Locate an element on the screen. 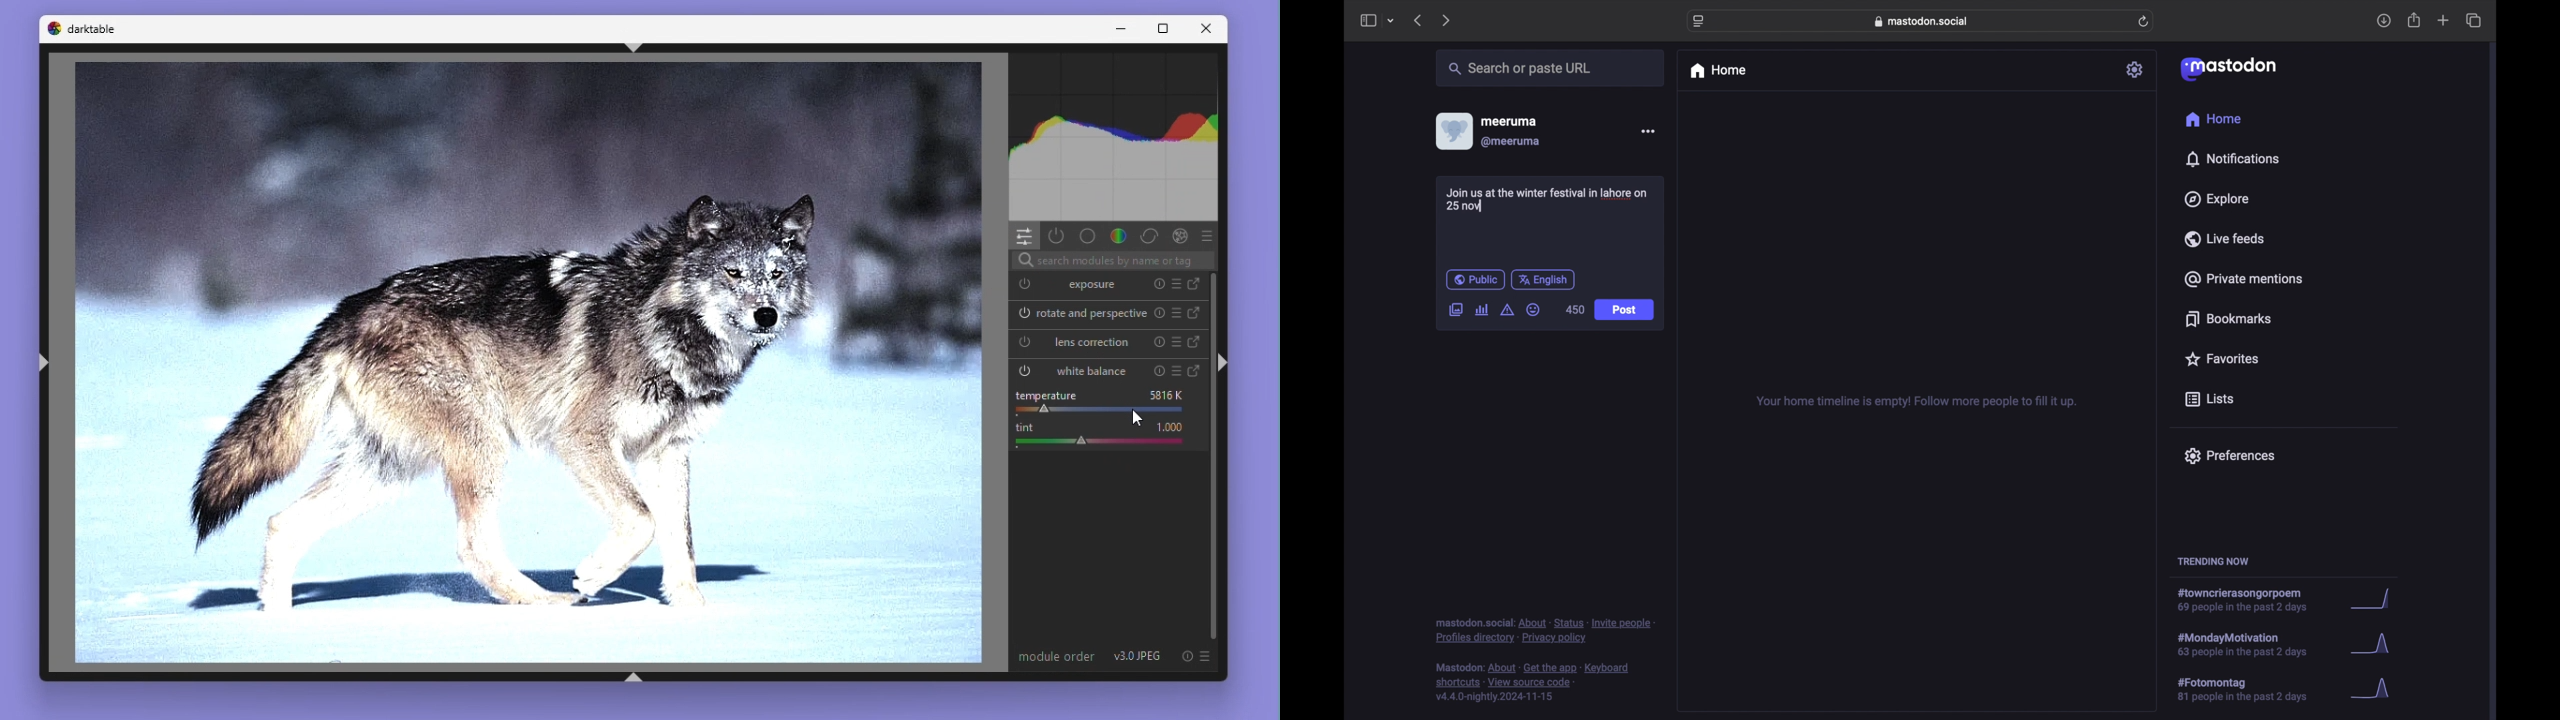 Image resolution: width=2576 pixels, height=728 pixels. download is located at coordinates (2384, 21).